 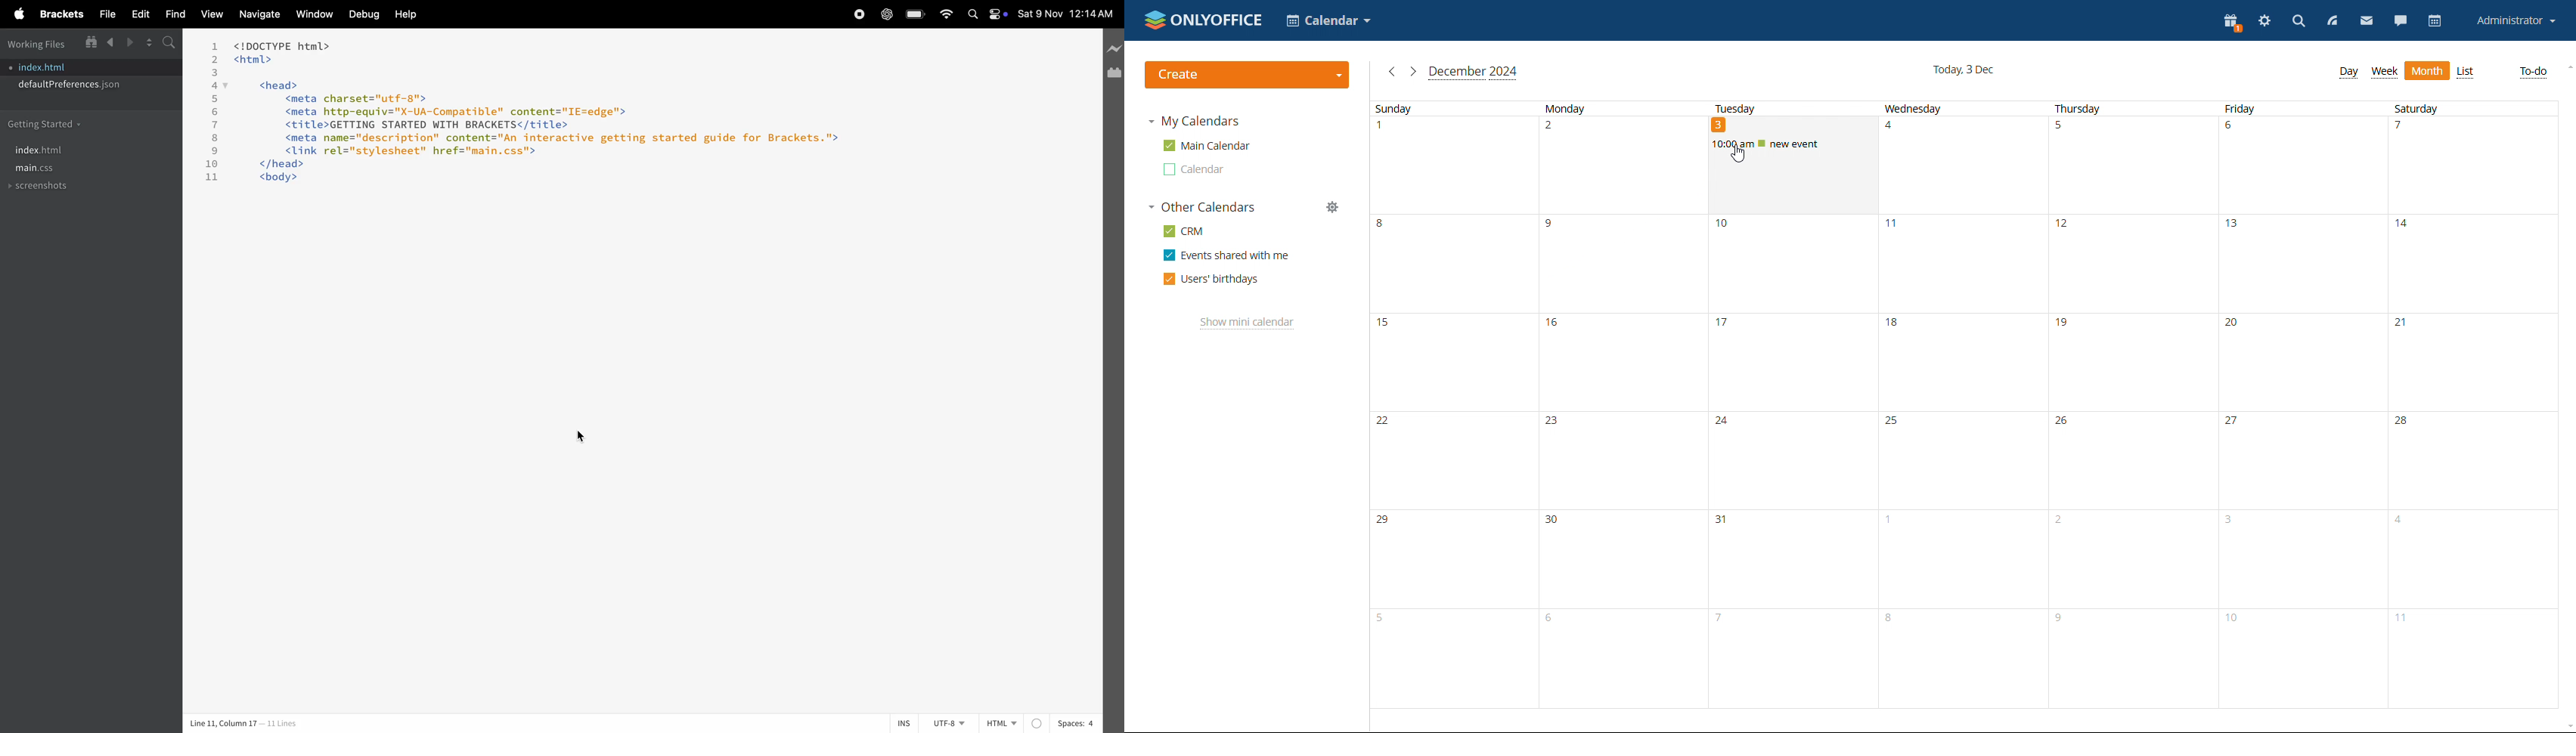 What do you see at coordinates (2427, 71) in the screenshot?
I see `month view` at bounding box center [2427, 71].